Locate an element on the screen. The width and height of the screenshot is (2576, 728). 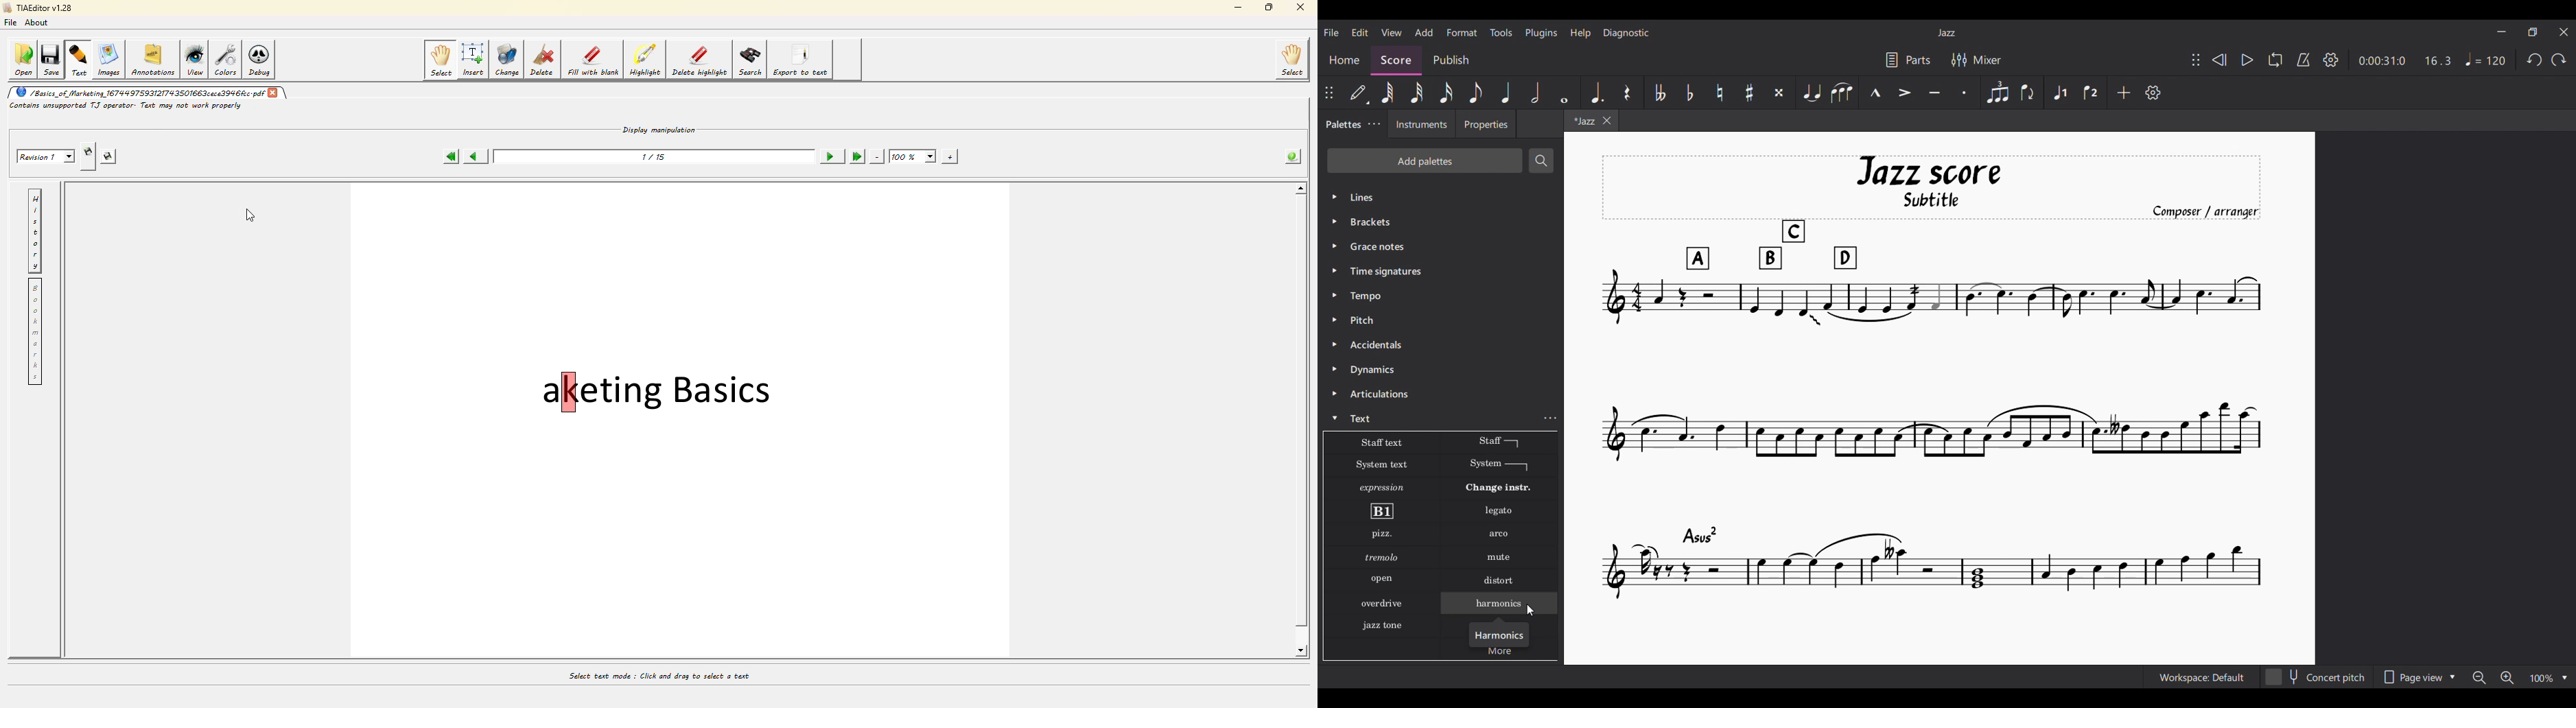
next page is located at coordinates (830, 153).